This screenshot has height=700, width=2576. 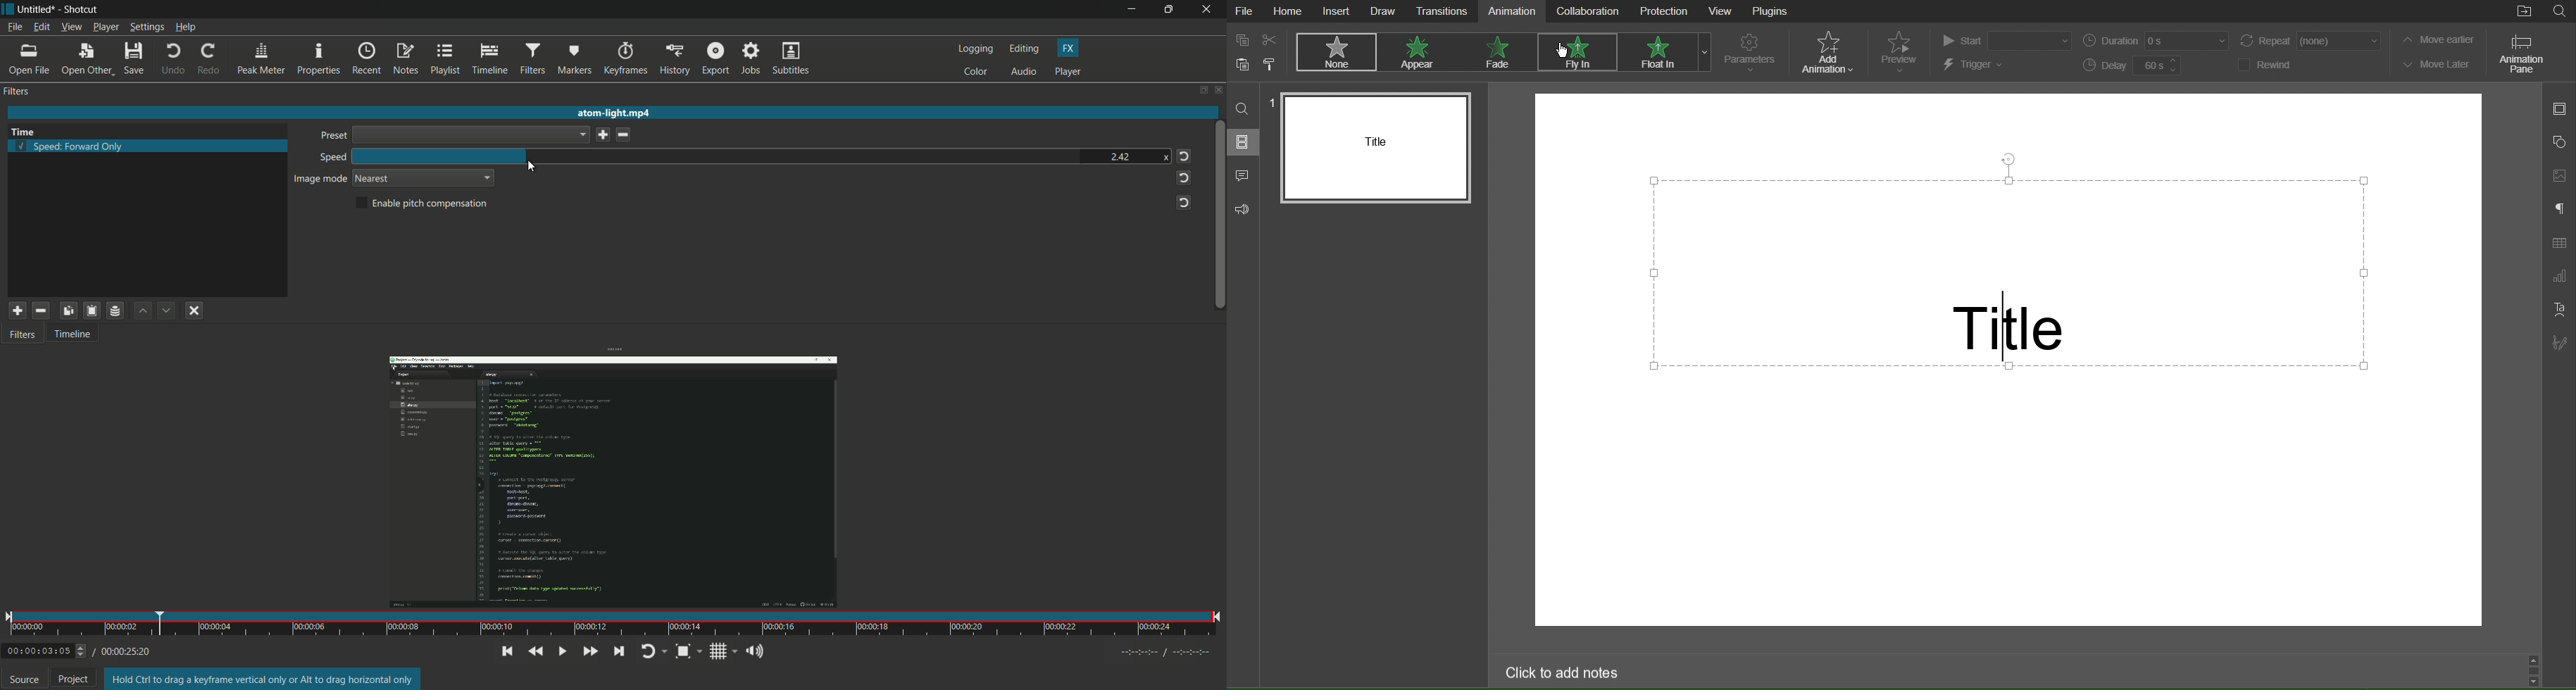 I want to click on reset to default, so click(x=1183, y=201).